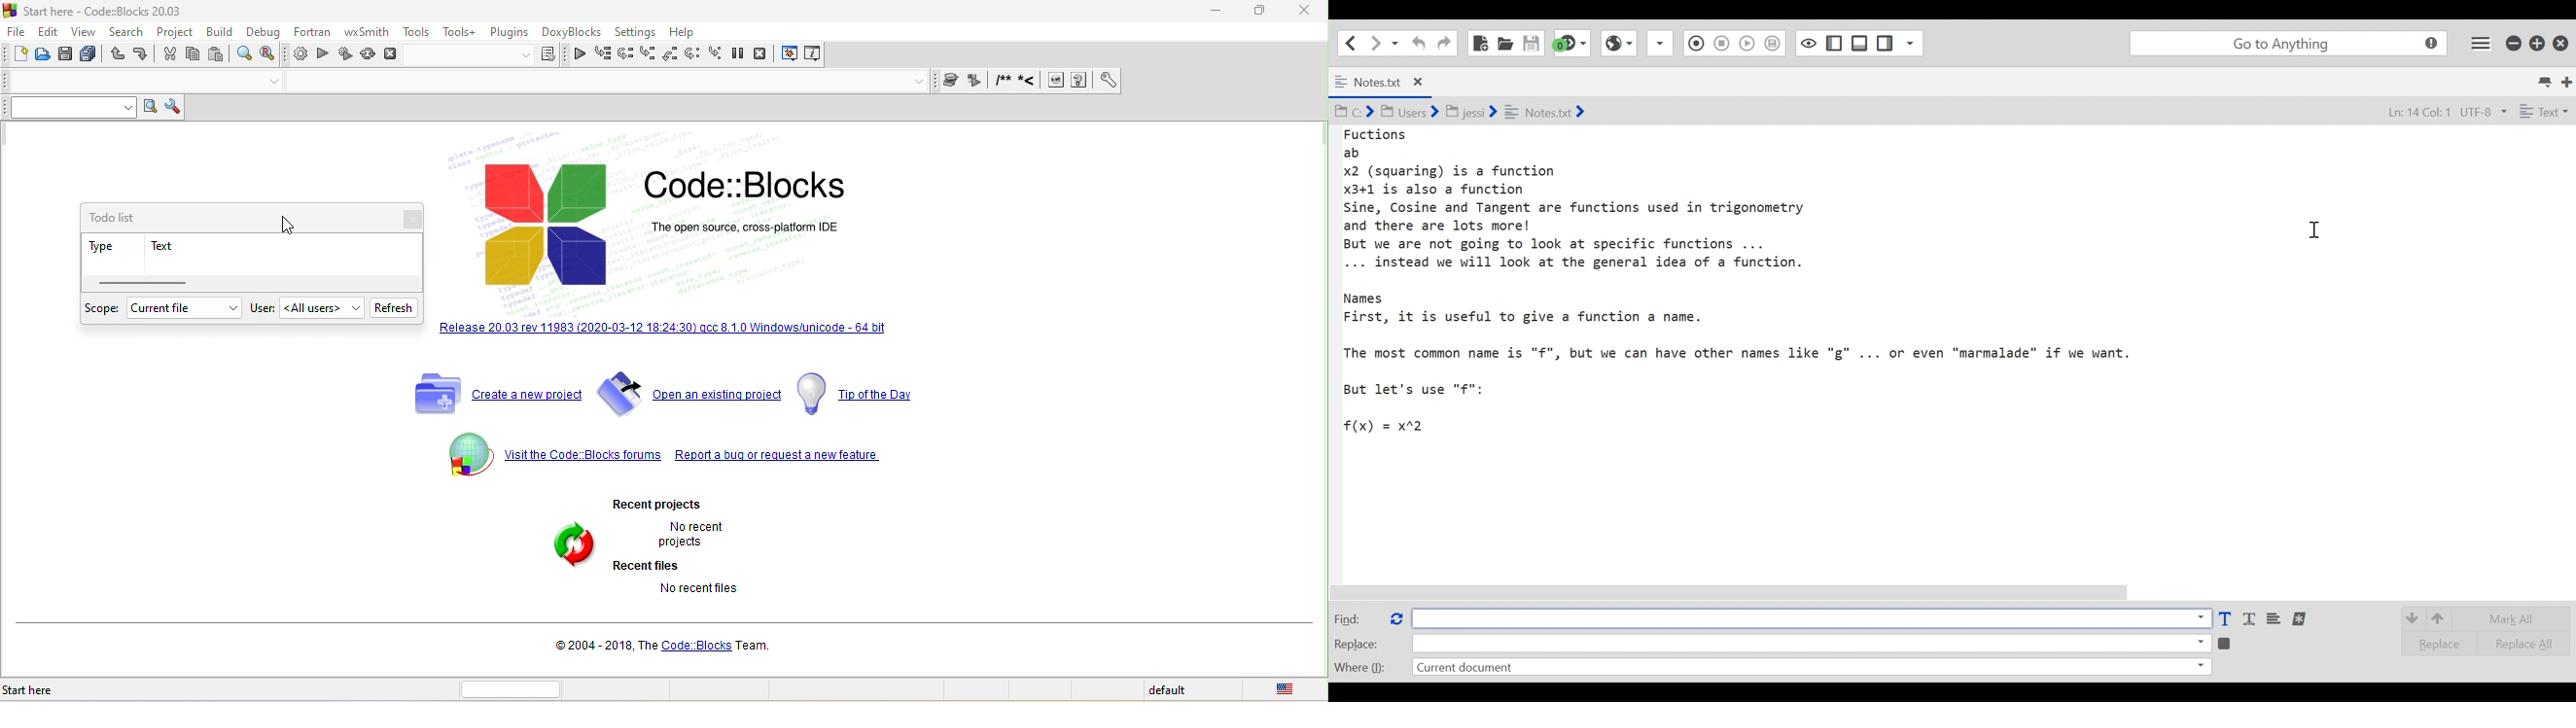 The image size is (2576, 728). I want to click on extract documentation, so click(978, 82).